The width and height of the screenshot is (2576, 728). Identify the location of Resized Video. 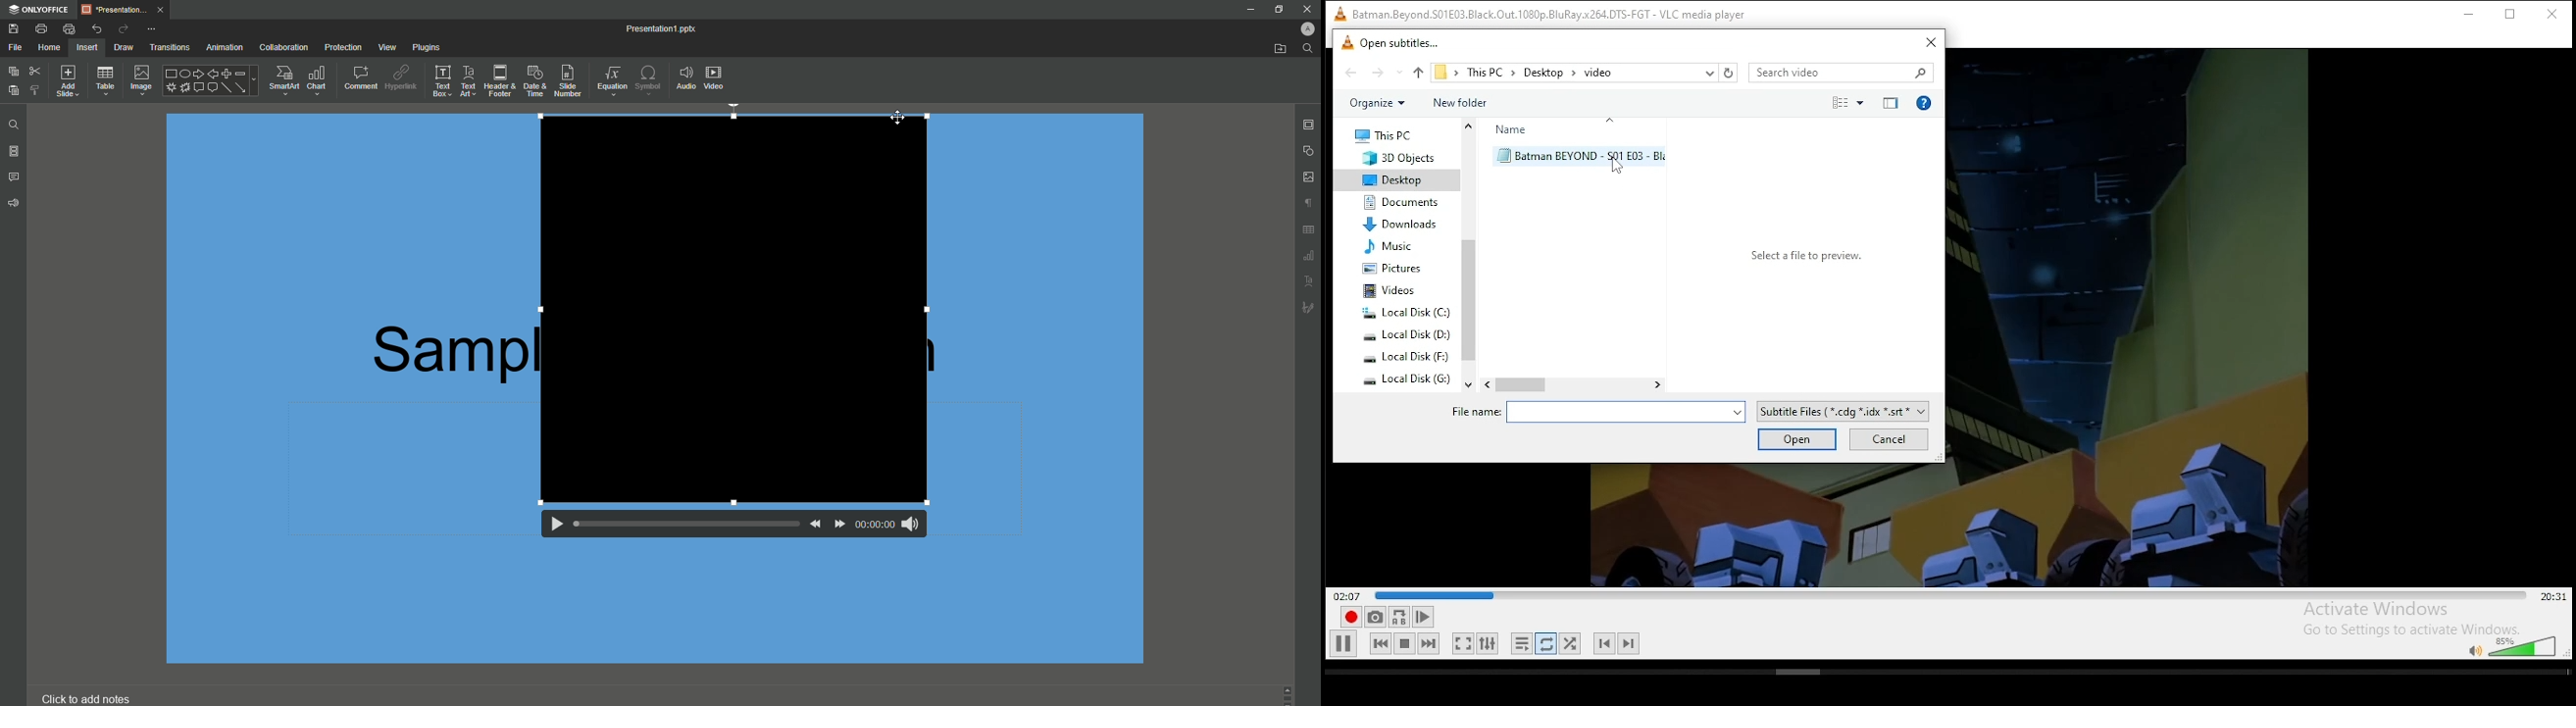
(732, 310).